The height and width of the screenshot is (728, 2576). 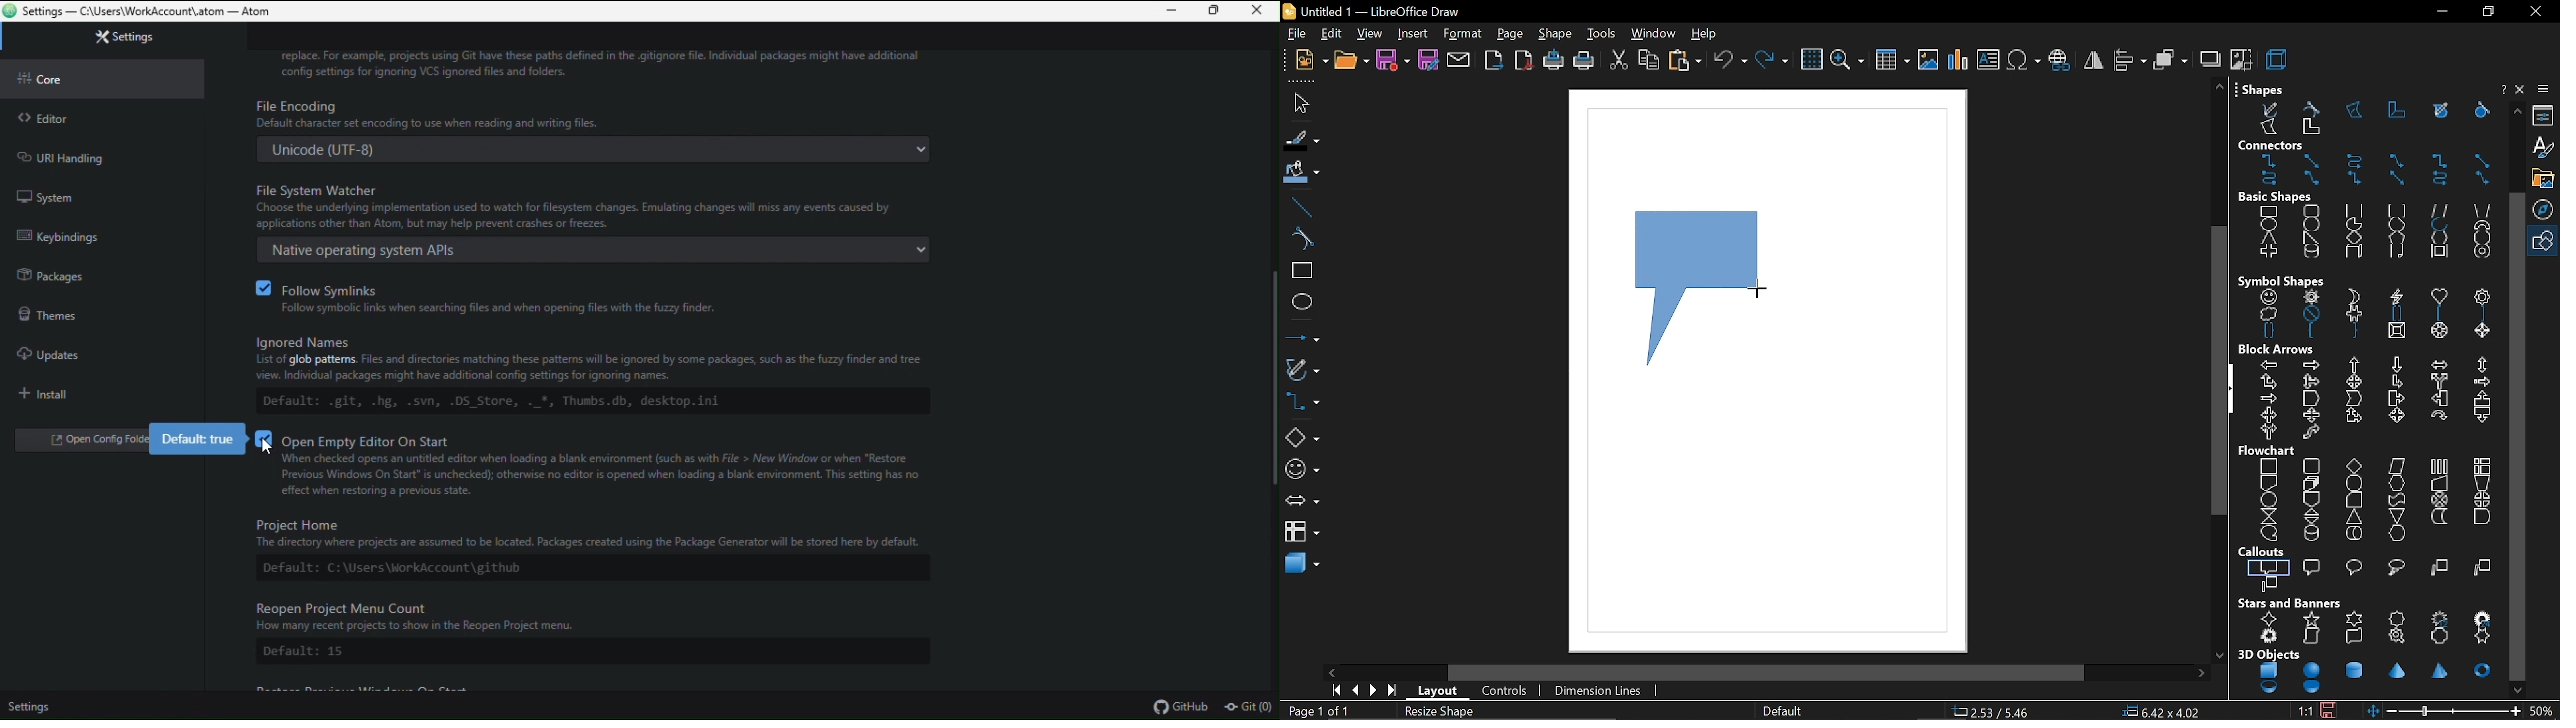 What do you see at coordinates (1459, 62) in the screenshot?
I see `attach` at bounding box center [1459, 62].